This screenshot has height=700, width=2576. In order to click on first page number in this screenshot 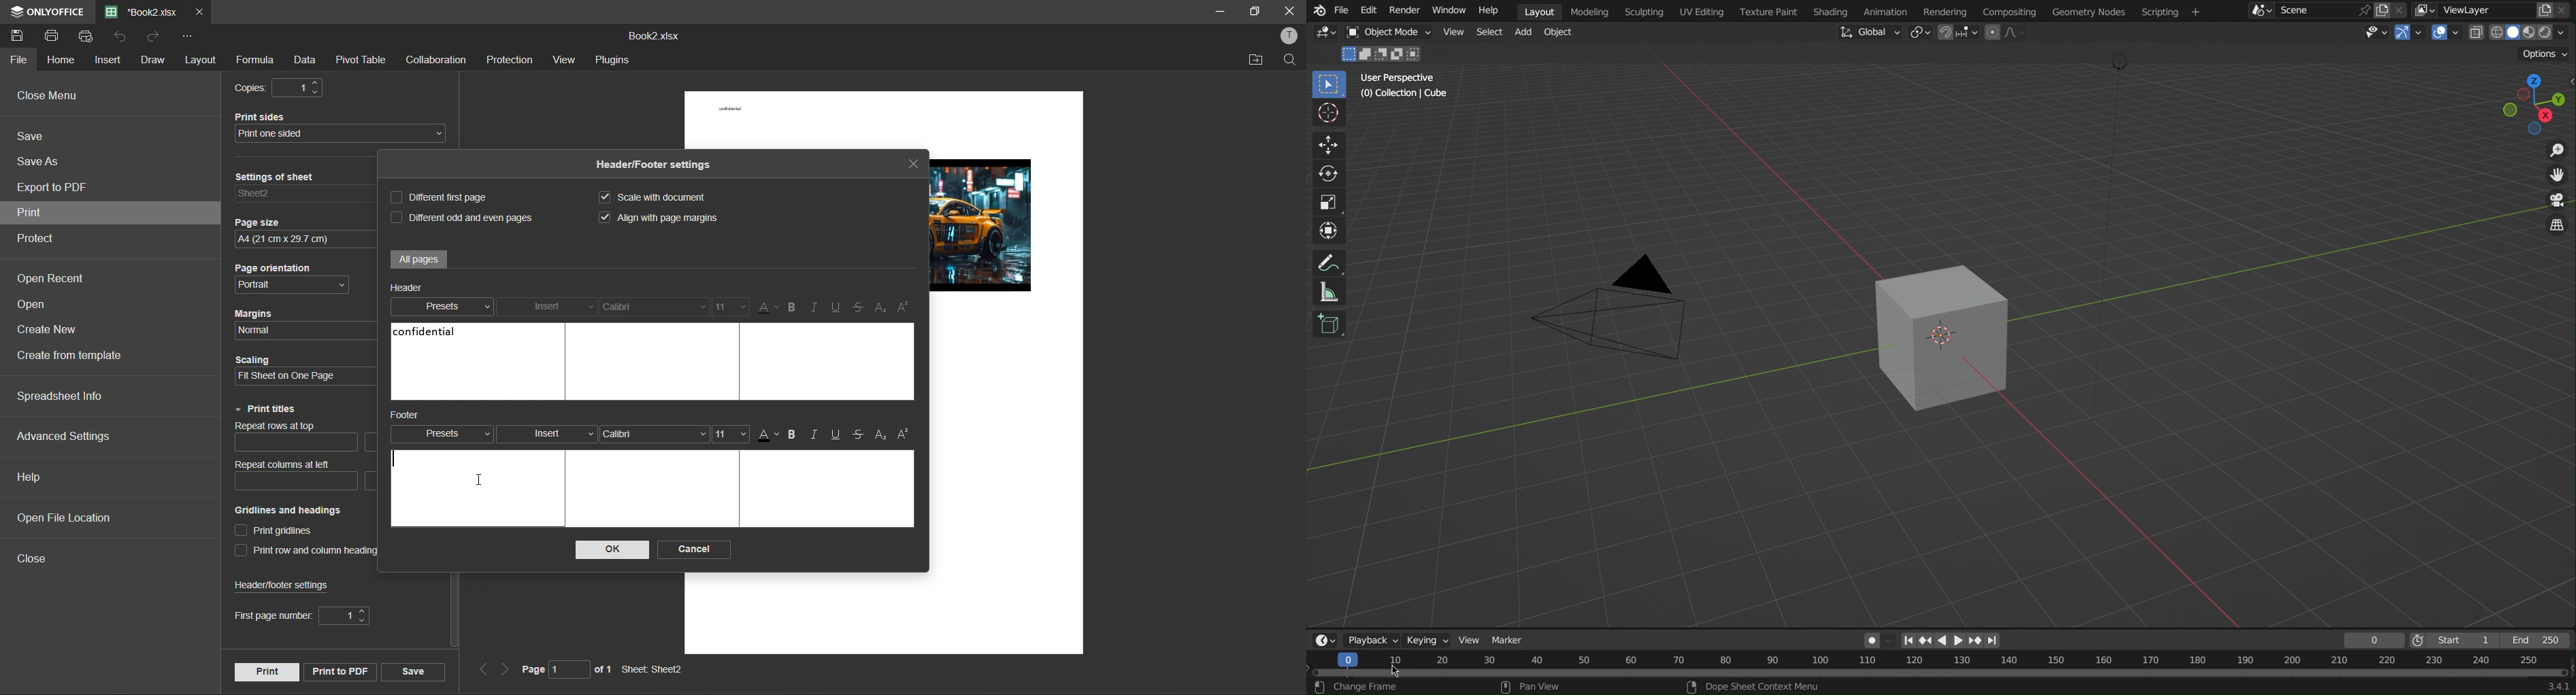, I will do `click(303, 614)`.